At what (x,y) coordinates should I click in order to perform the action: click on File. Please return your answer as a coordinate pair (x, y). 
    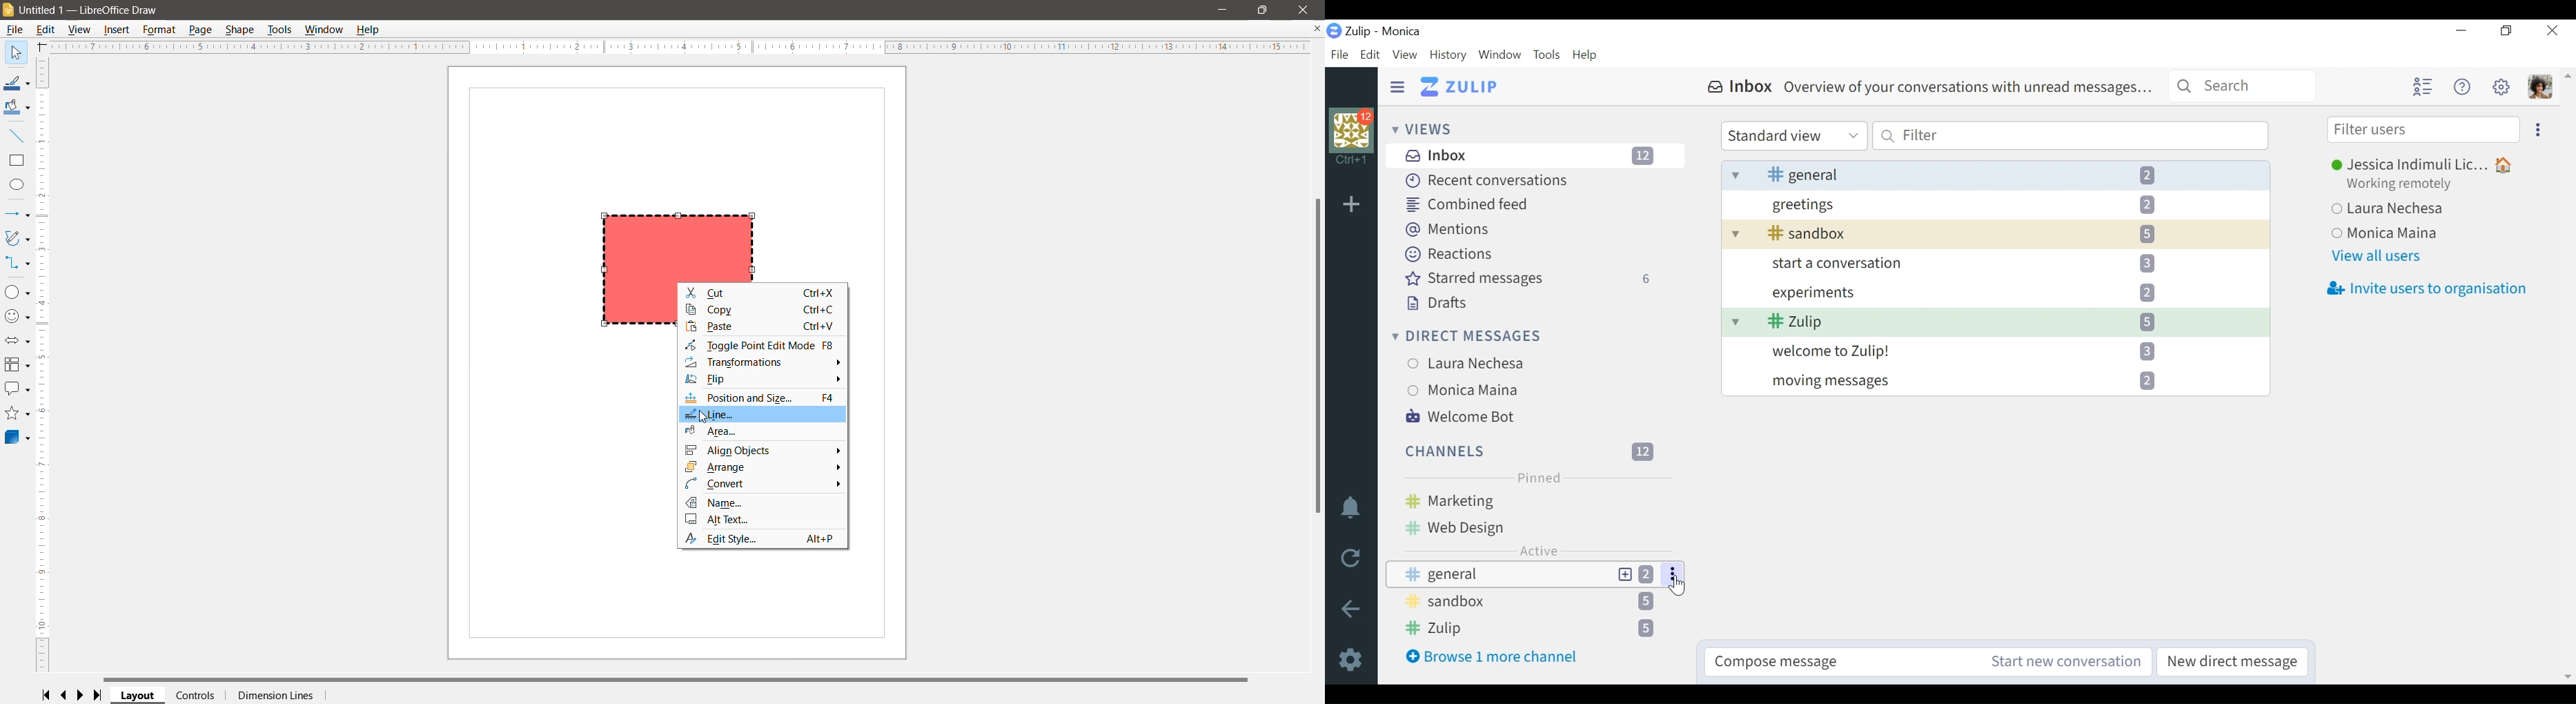
    Looking at the image, I should click on (14, 30).